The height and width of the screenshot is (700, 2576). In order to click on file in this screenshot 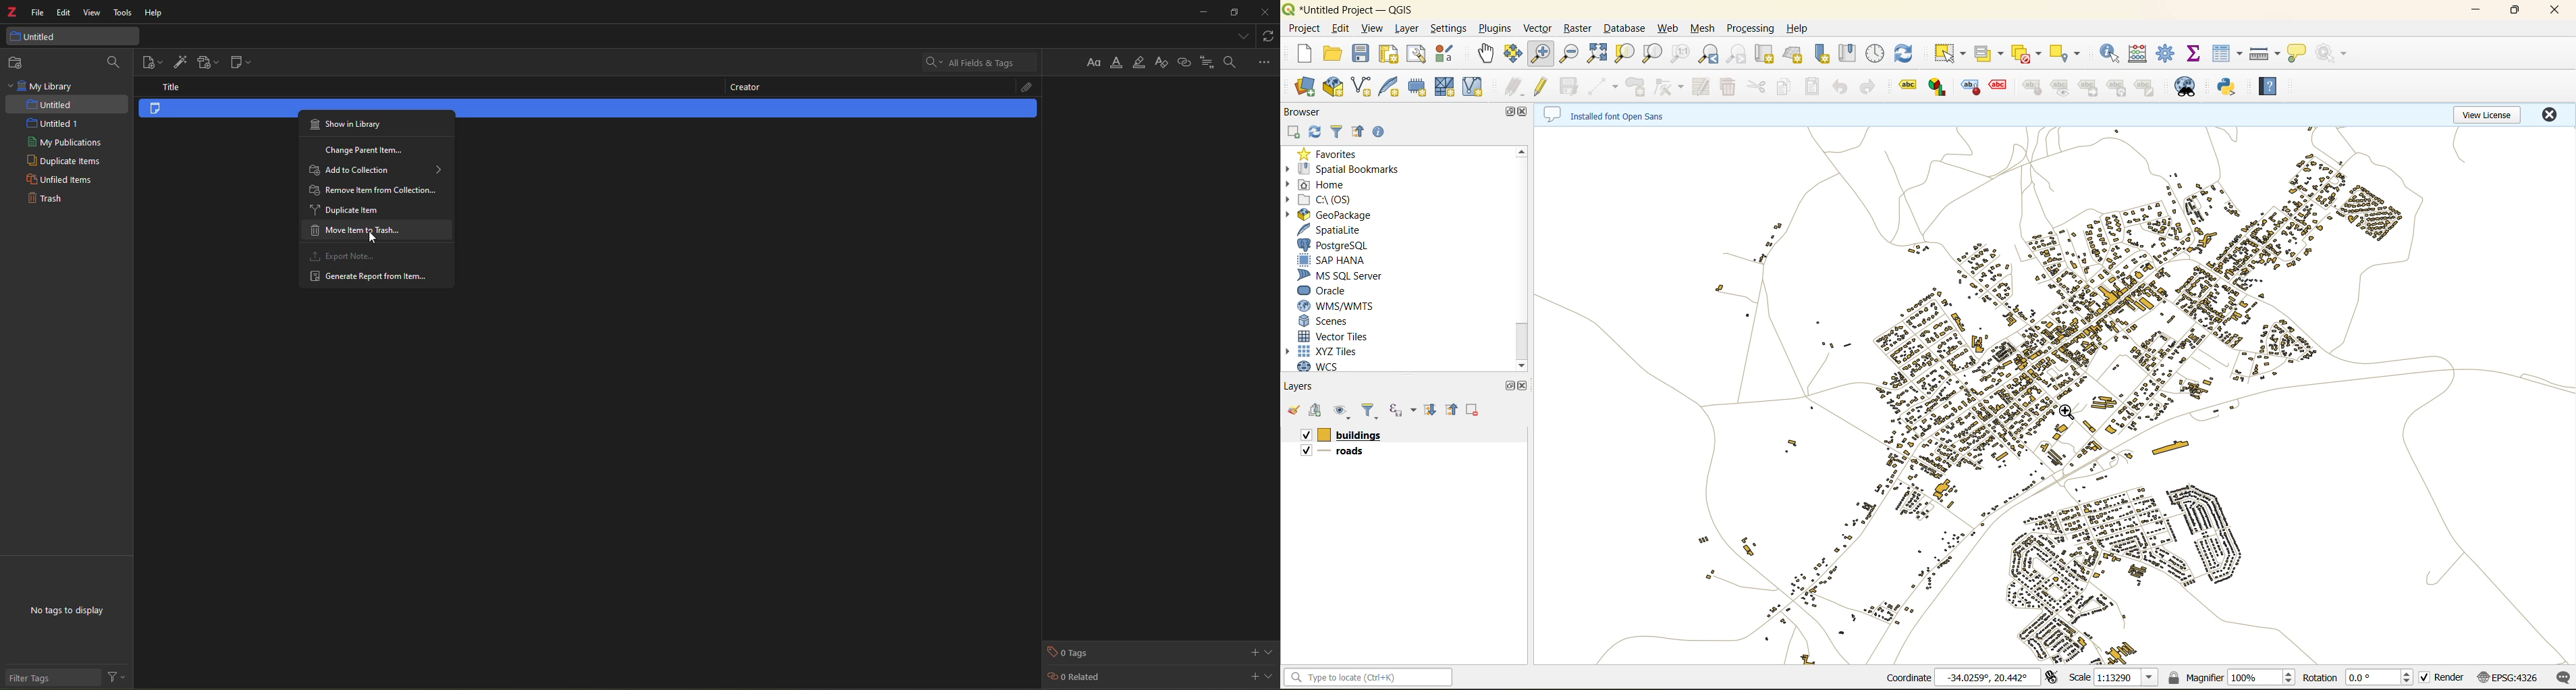, I will do `click(39, 13)`.